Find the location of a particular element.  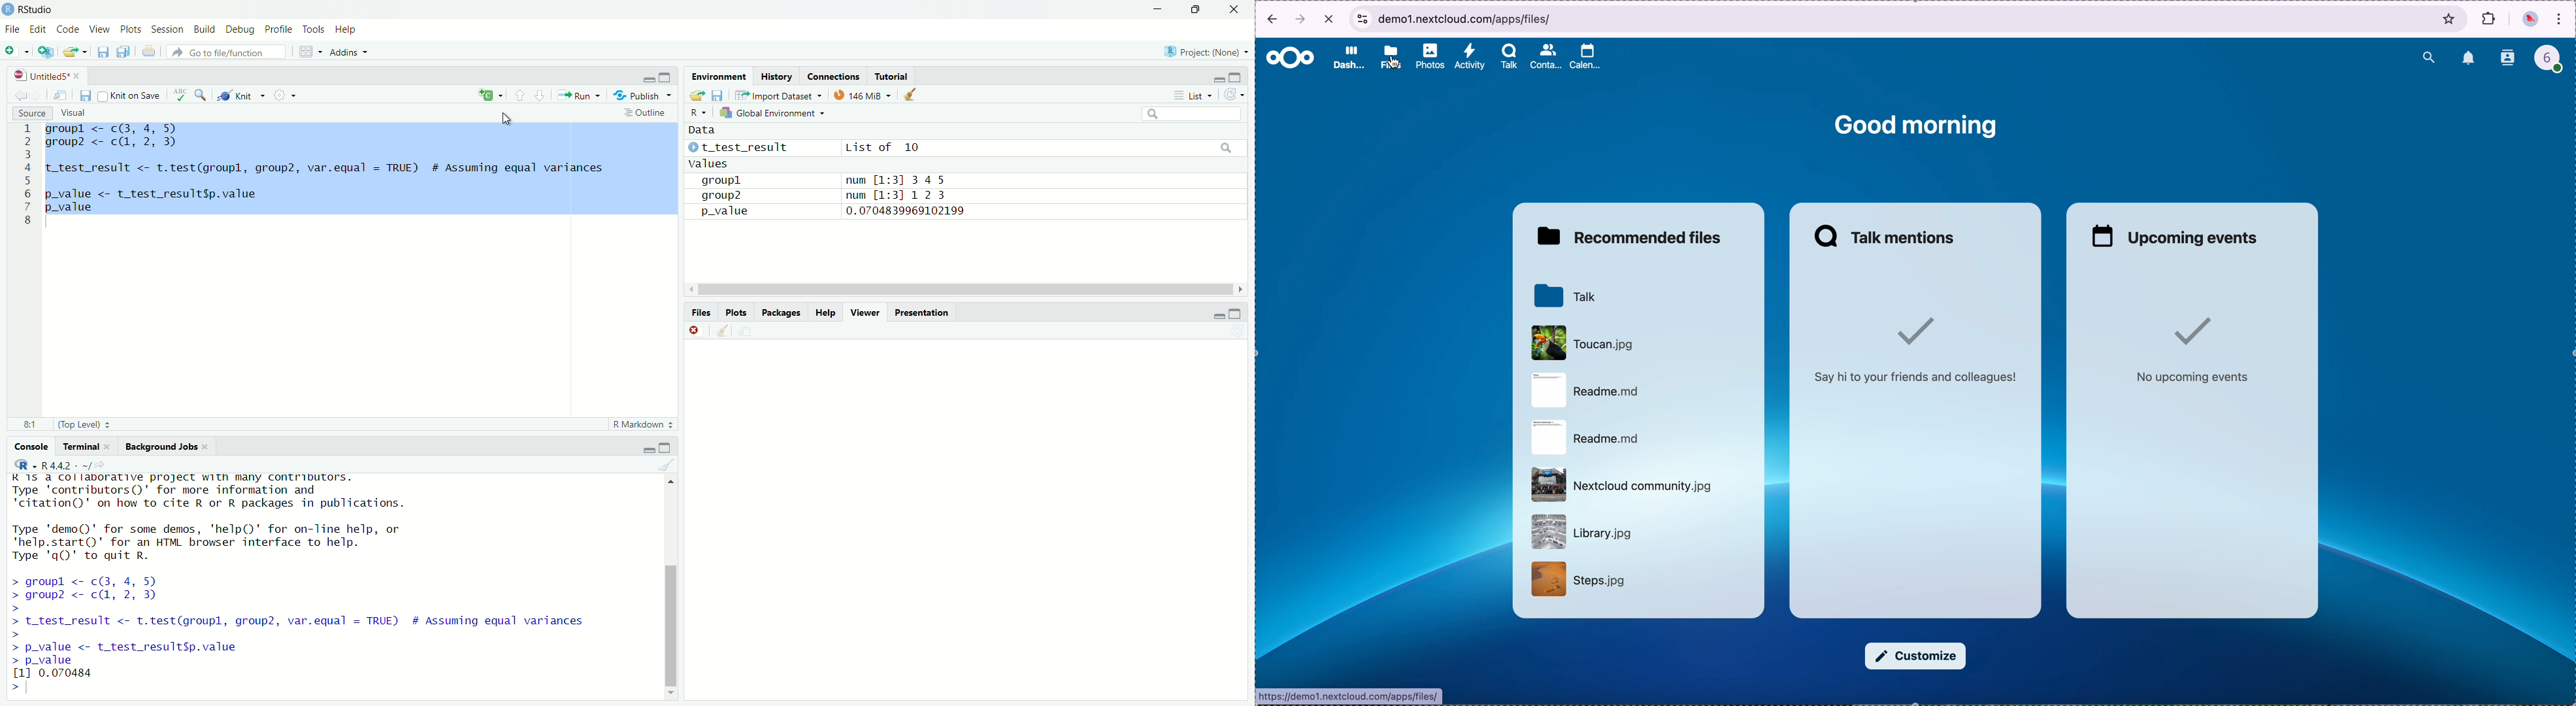

“3, Publish is located at coordinates (637, 93).